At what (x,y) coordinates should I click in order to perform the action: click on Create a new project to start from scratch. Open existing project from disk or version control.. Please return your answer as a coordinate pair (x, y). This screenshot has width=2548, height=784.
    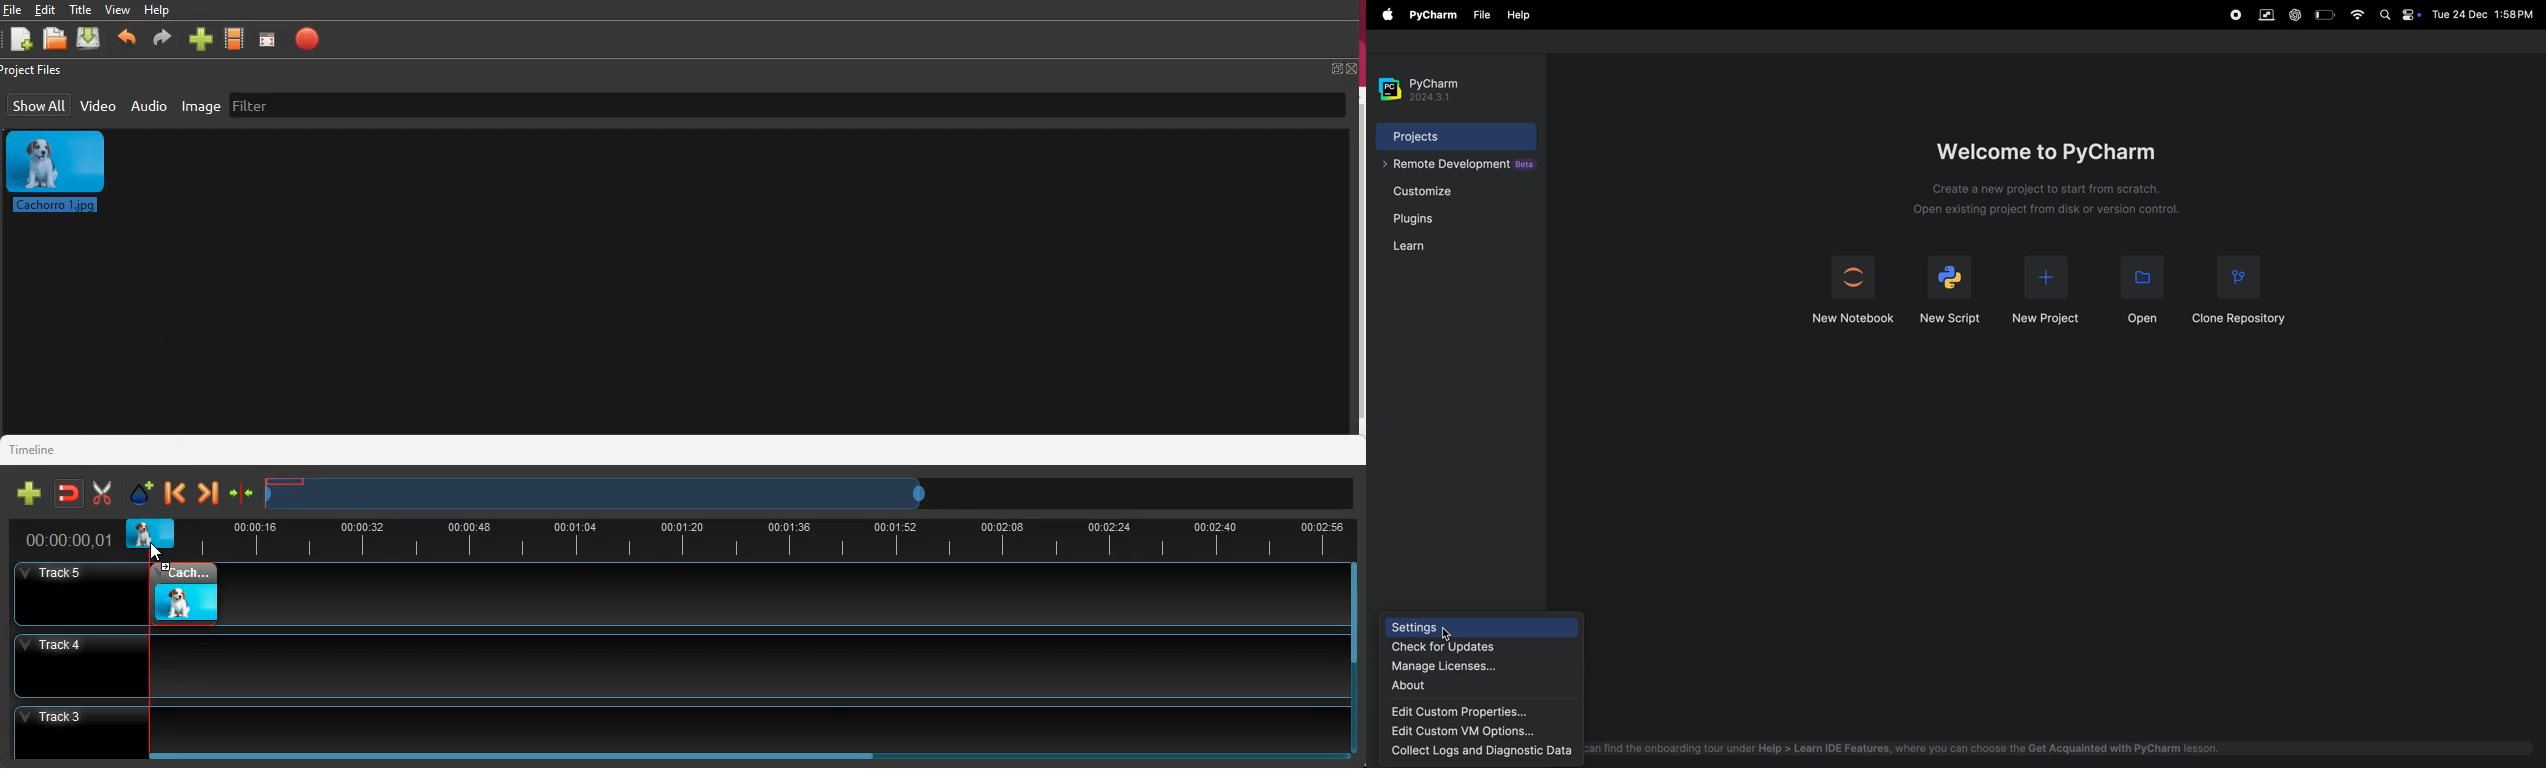
    Looking at the image, I should click on (2070, 201).